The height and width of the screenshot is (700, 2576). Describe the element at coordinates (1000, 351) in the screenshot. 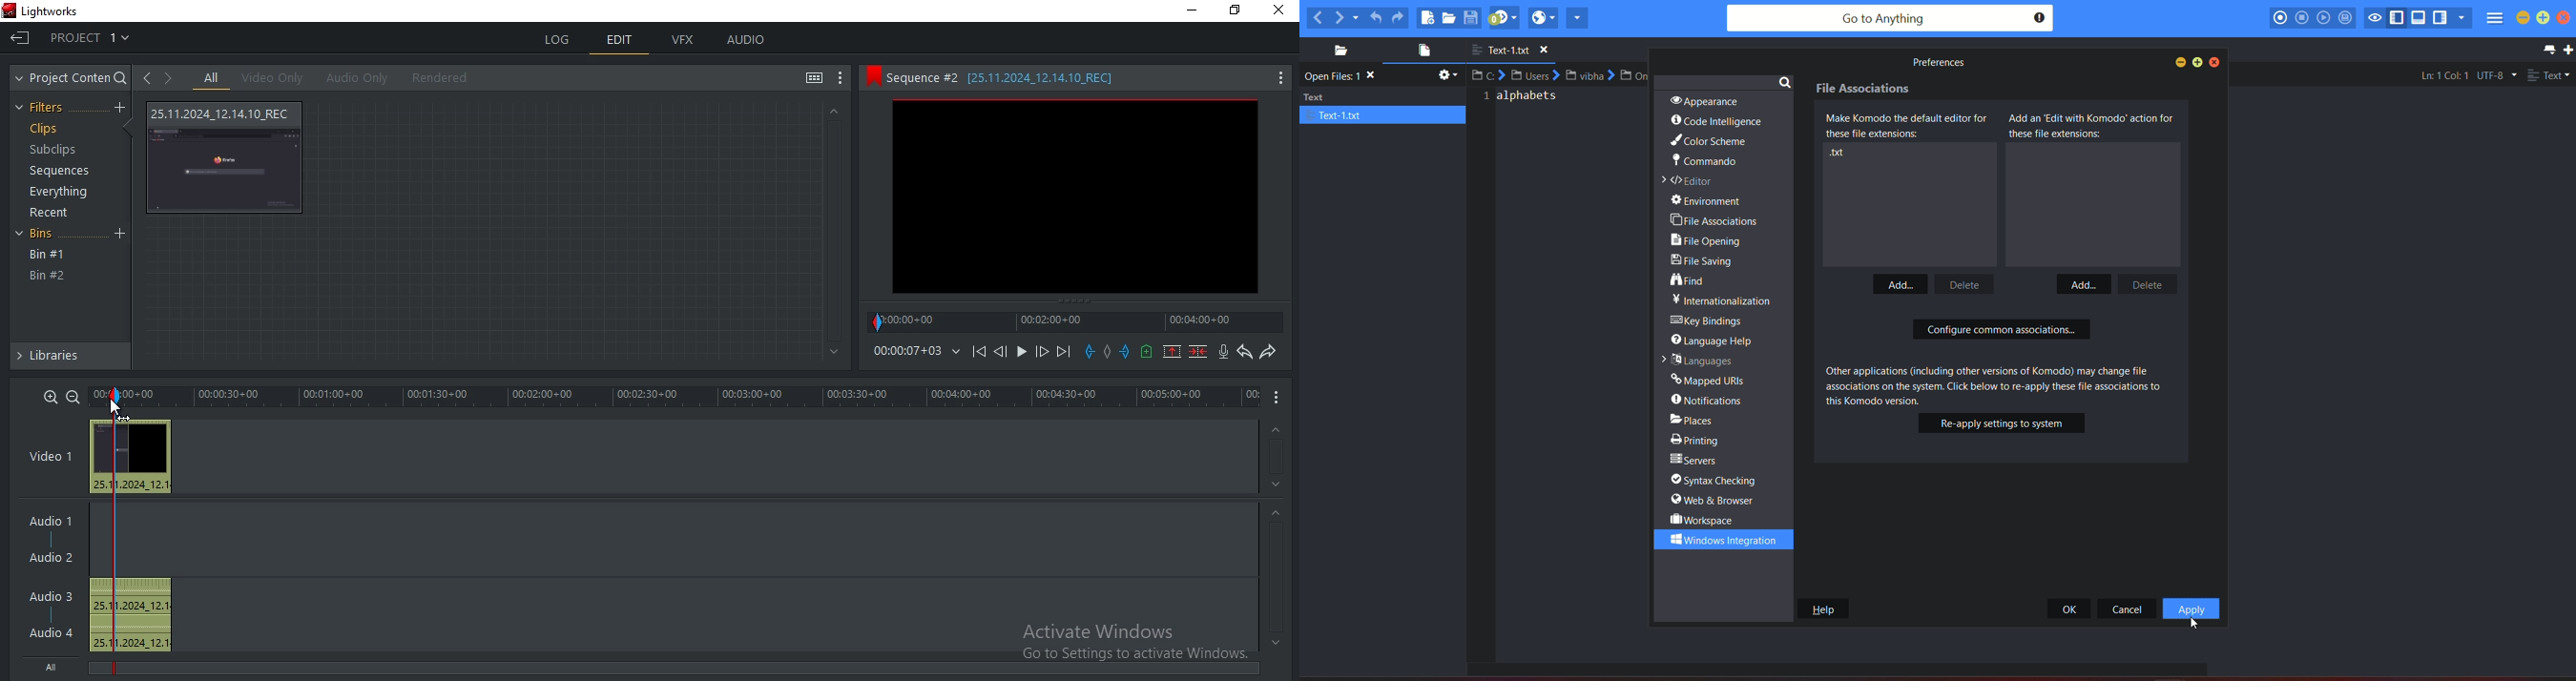

I see `Previous` at that location.